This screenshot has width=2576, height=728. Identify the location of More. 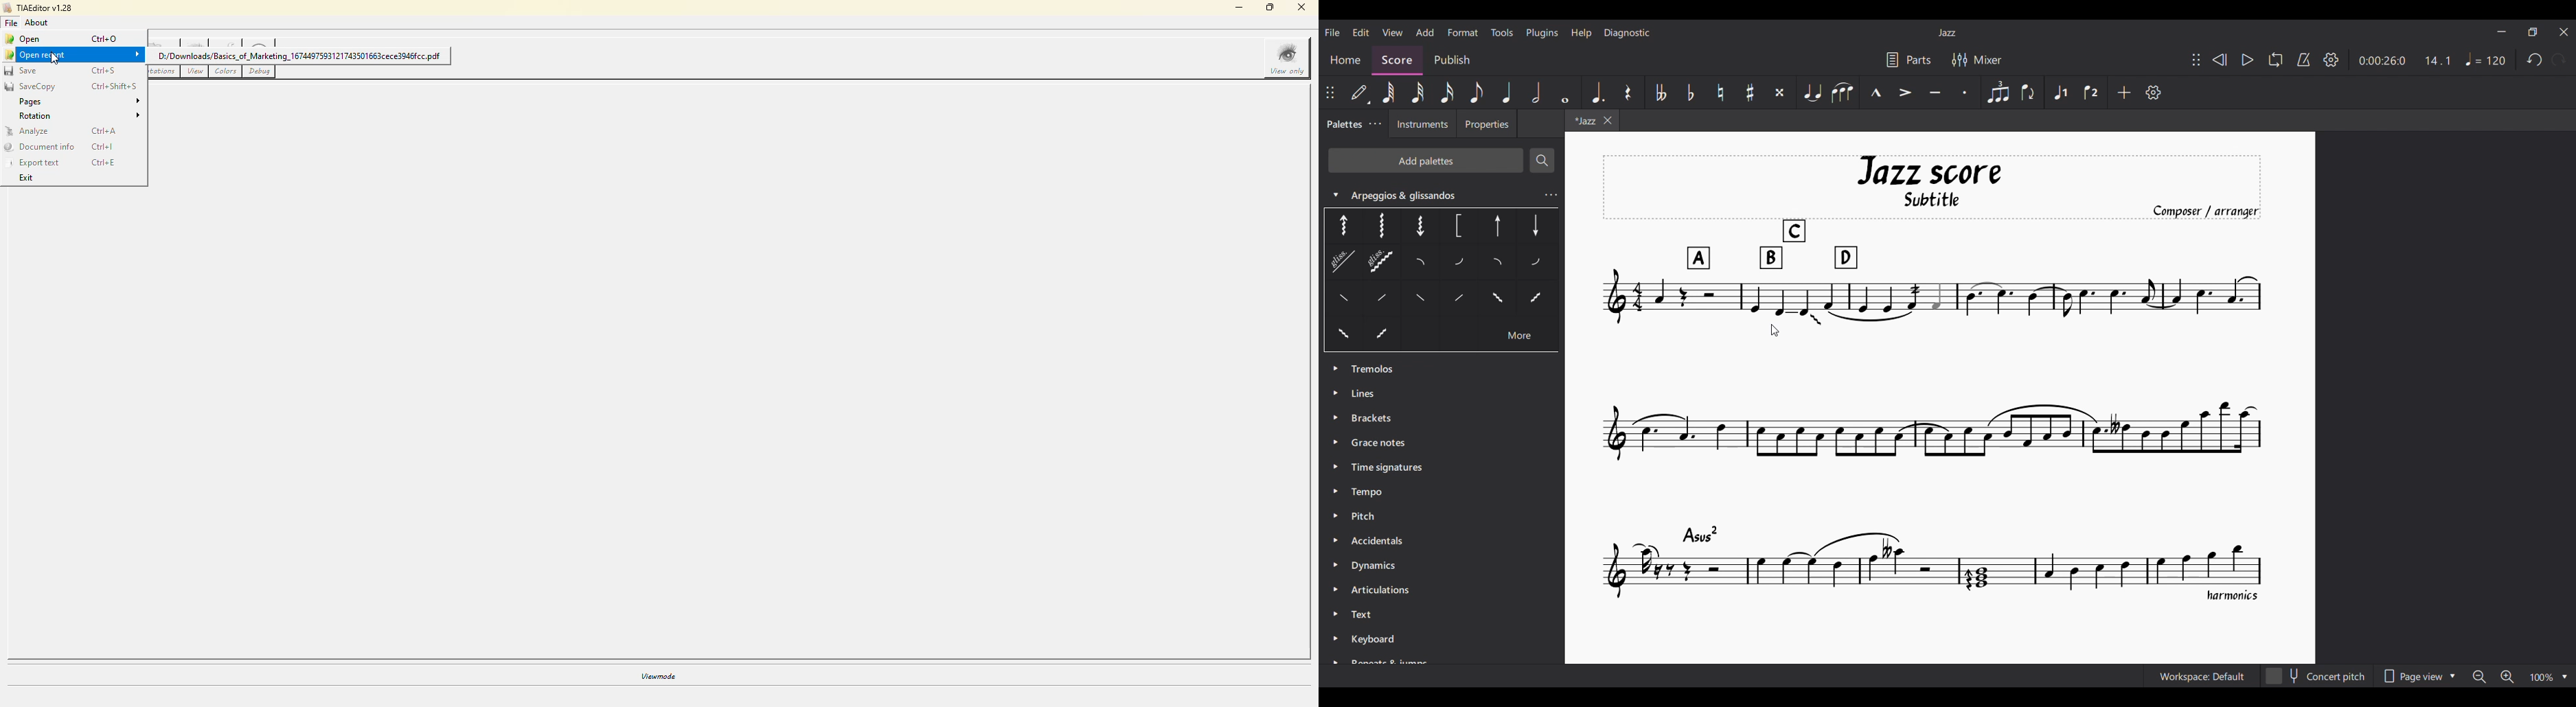
(1519, 338).